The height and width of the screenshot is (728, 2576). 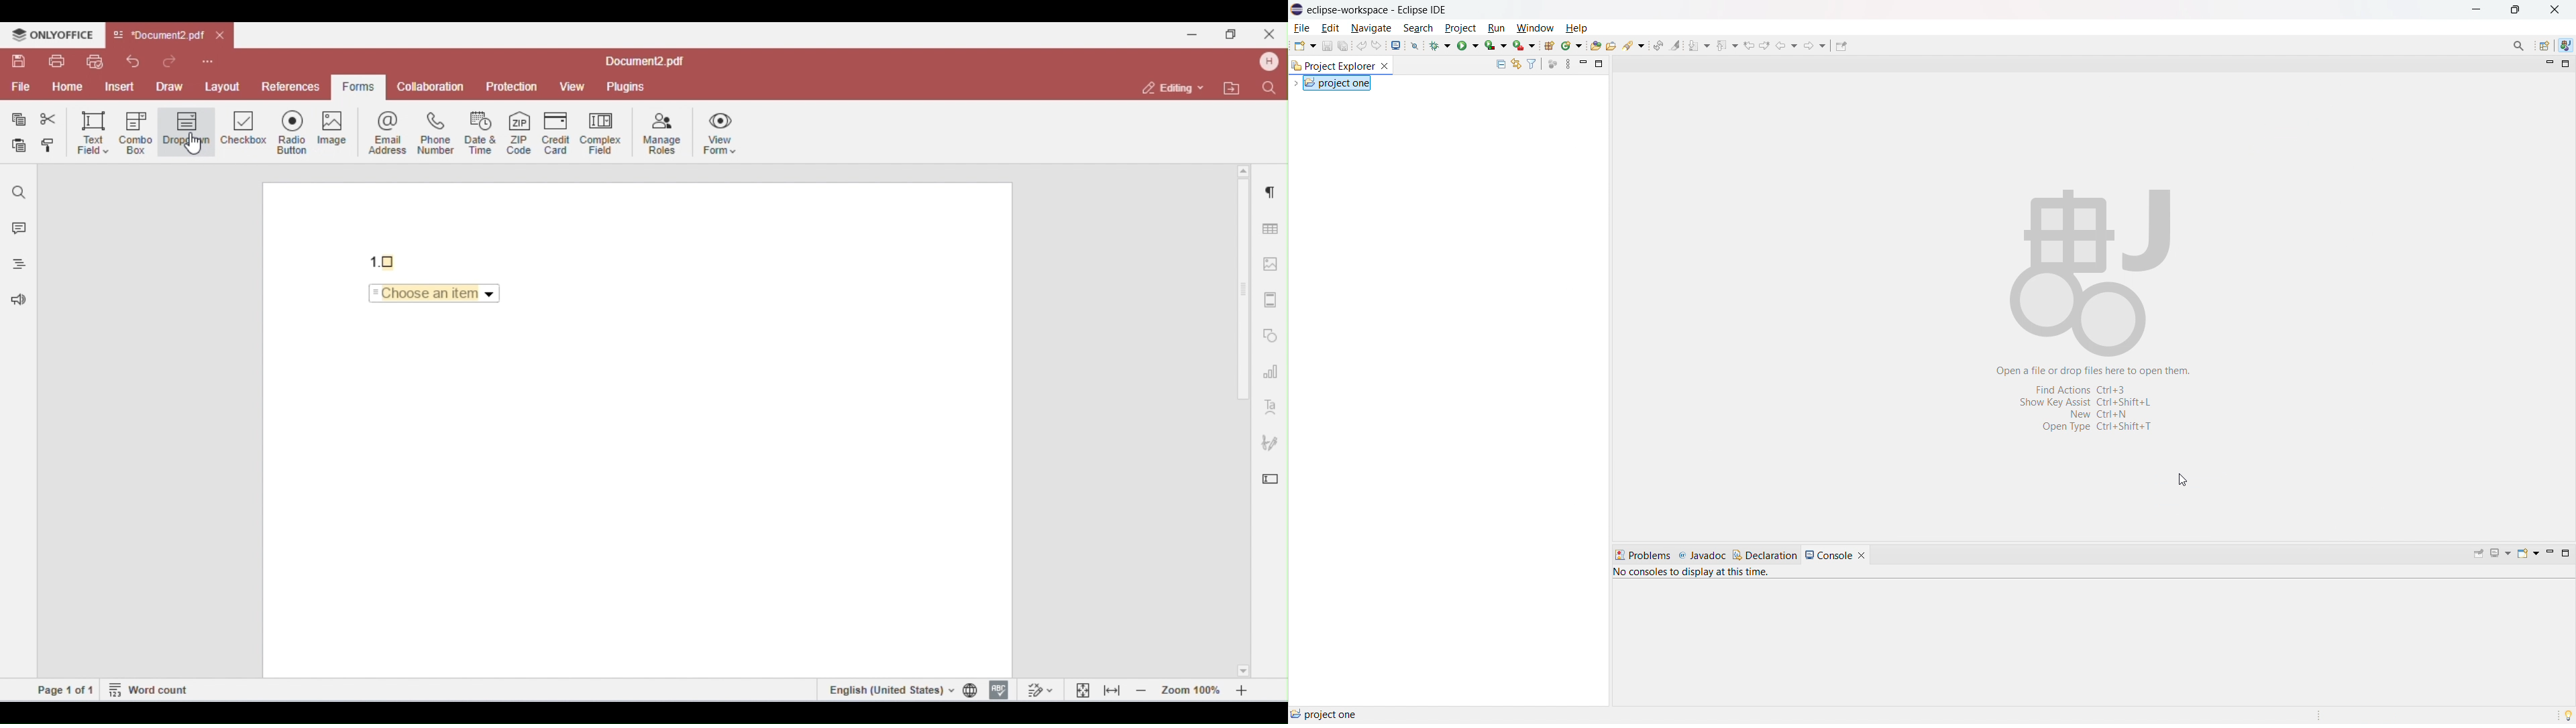 What do you see at coordinates (1302, 28) in the screenshot?
I see `file` at bounding box center [1302, 28].